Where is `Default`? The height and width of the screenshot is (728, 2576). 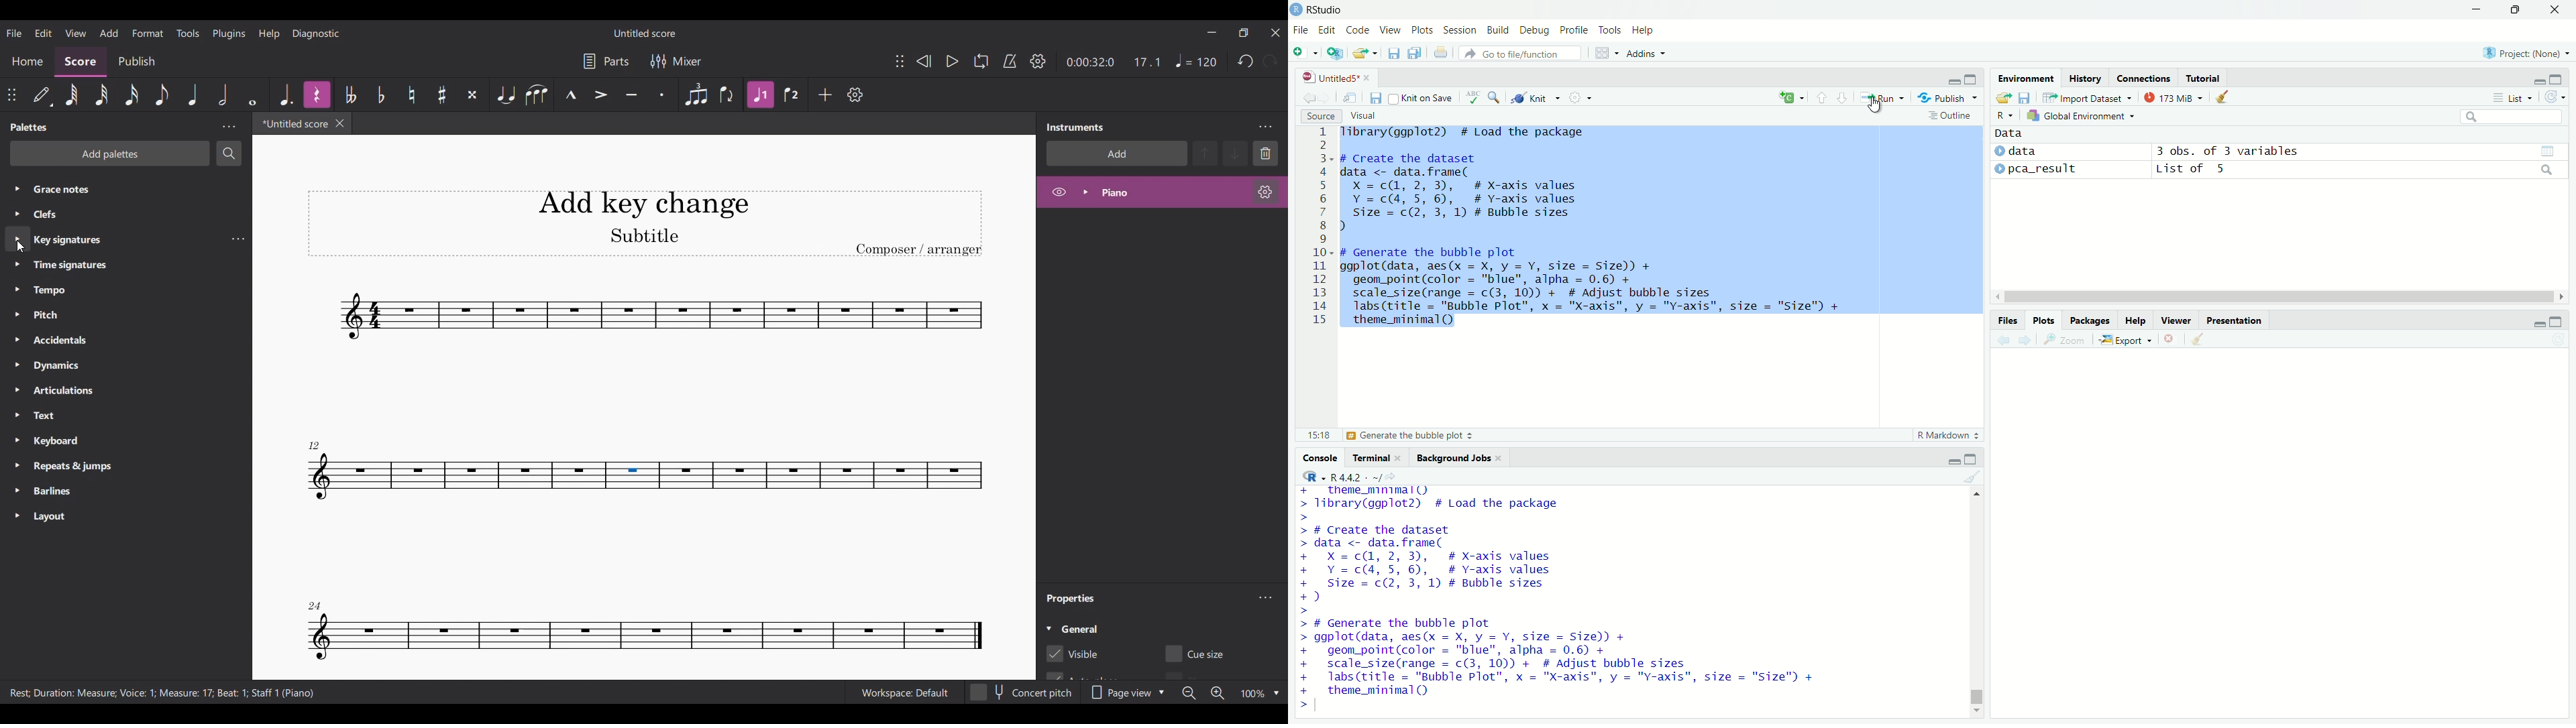
Default is located at coordinates (42, 93).